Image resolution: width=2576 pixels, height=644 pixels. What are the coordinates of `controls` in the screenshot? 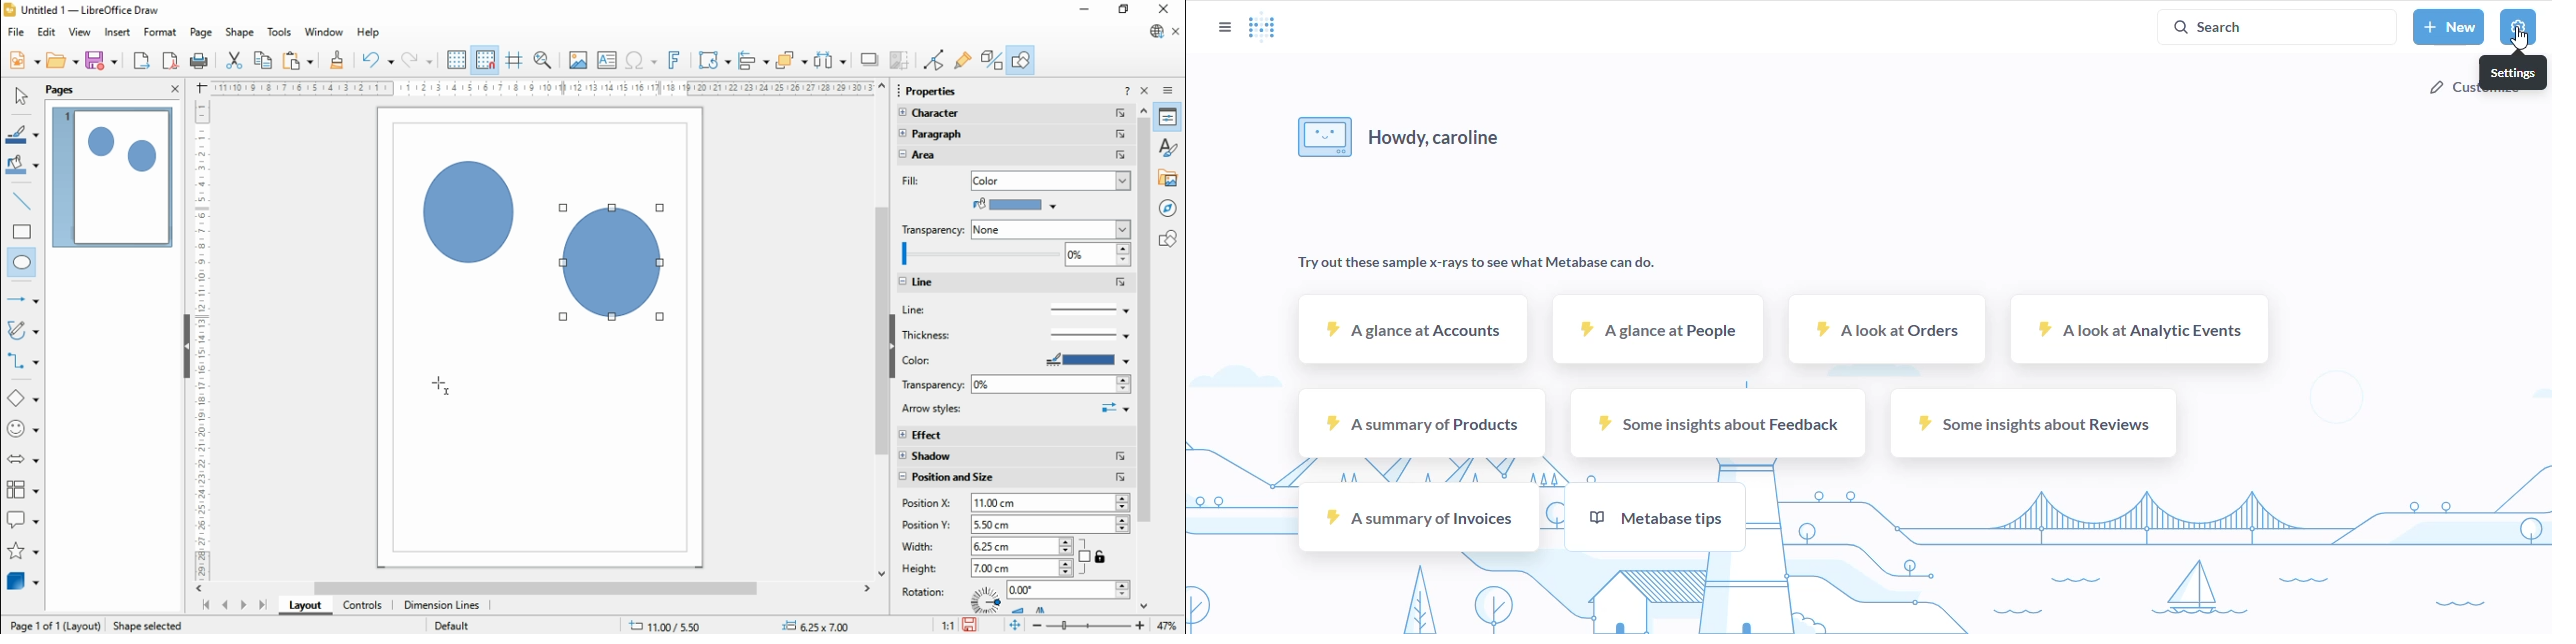 It's located at (361, 606).